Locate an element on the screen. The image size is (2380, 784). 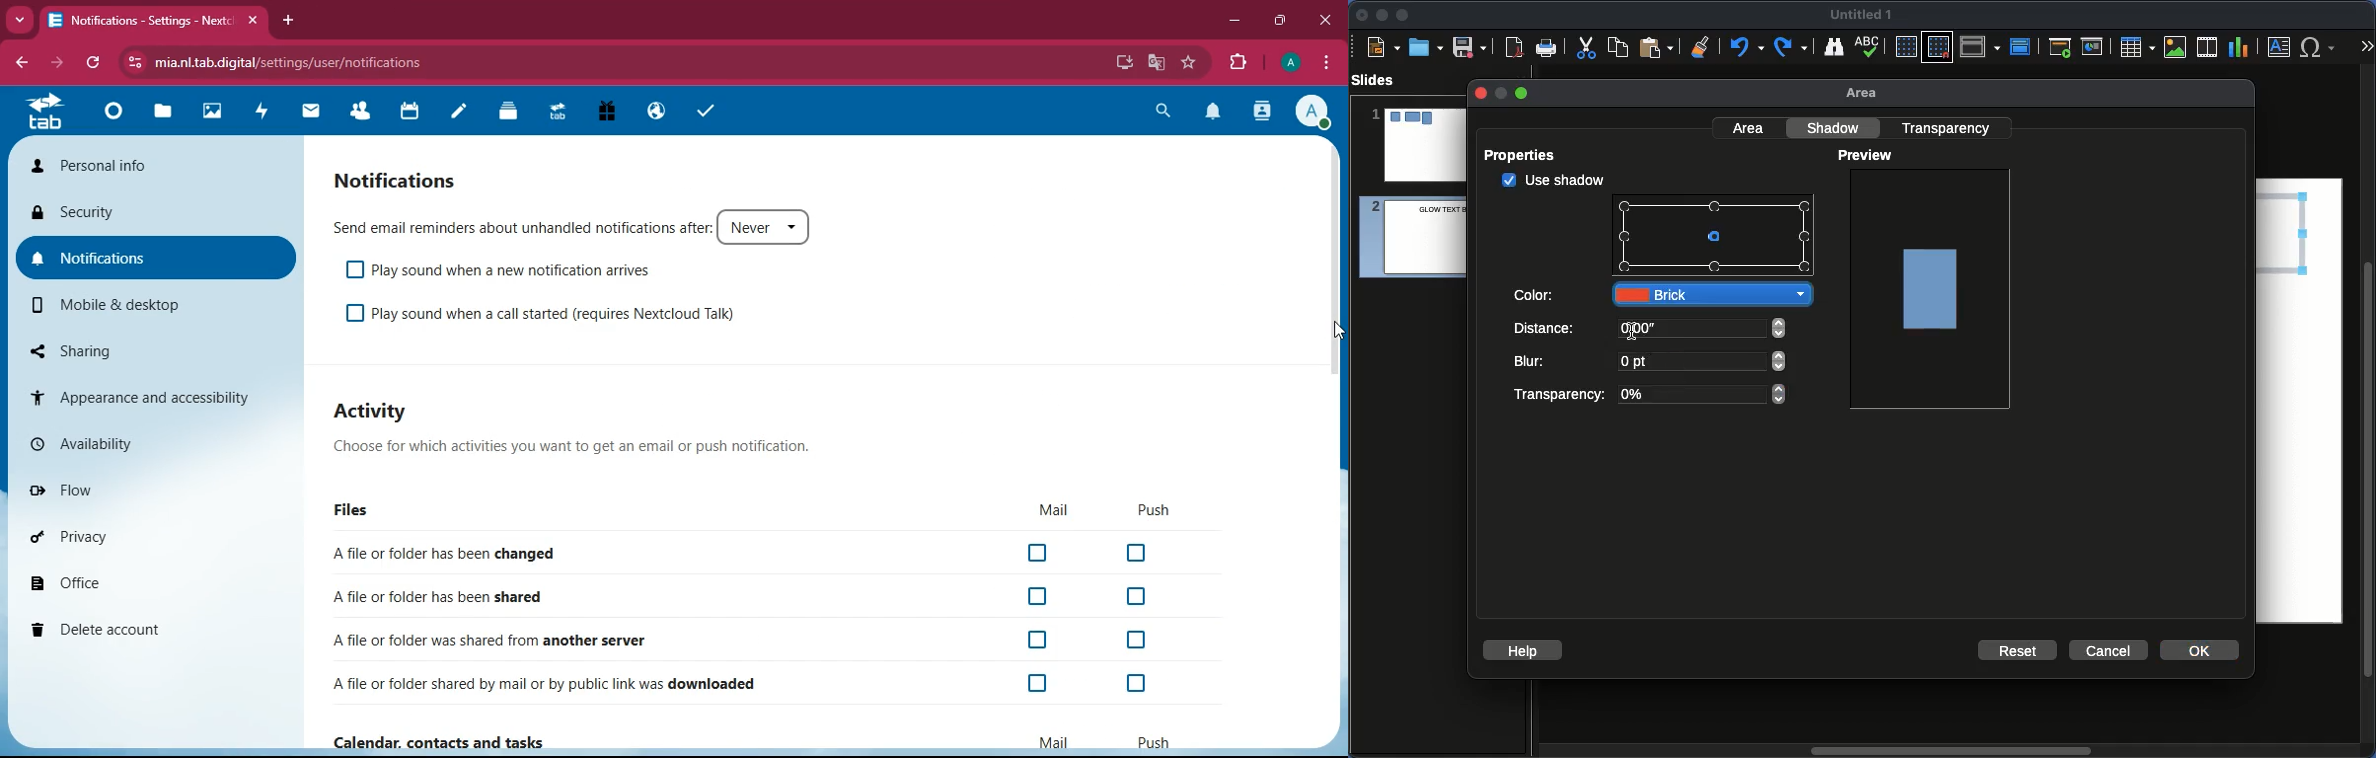
Transparency is located at coordinates (1647, 395).